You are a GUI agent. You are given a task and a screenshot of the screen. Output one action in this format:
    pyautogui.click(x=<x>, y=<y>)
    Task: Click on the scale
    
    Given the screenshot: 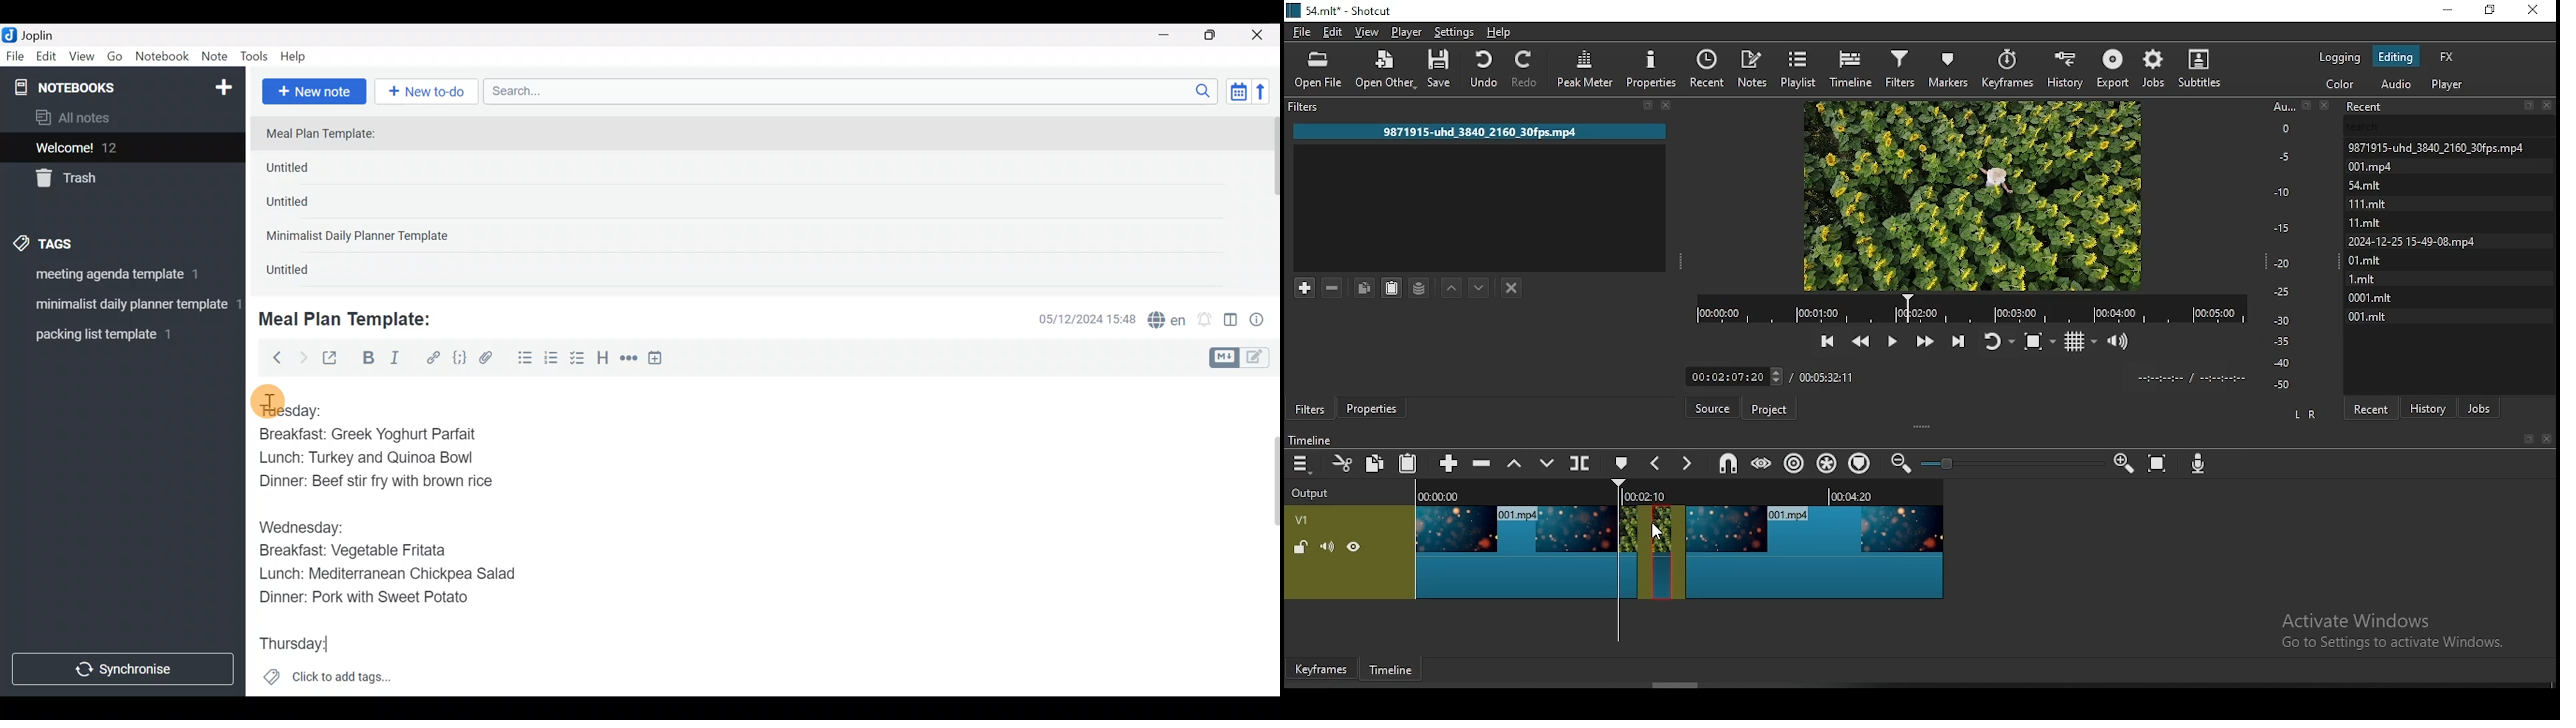 What is the action you would take?
    pyautogui.click(x=2288, y=243)
    